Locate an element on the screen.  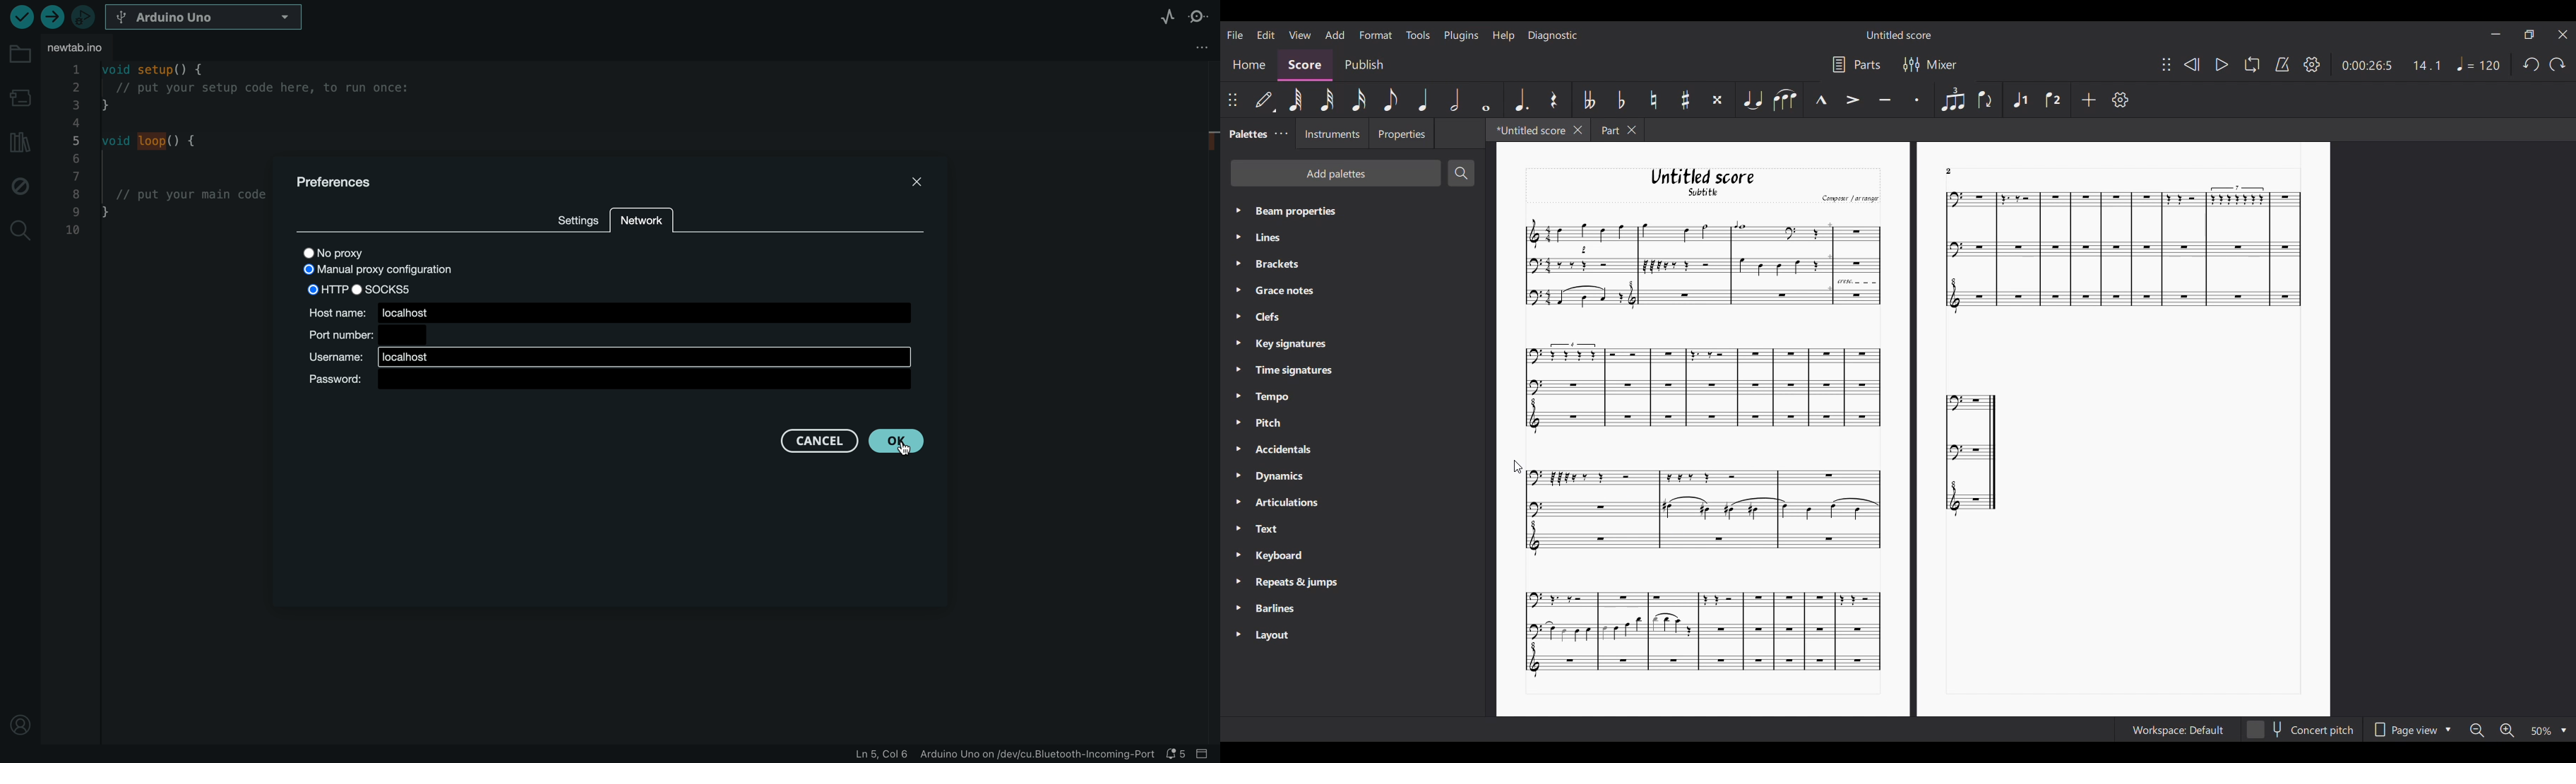
SOCKS5 is located at coordinates (391, 289).